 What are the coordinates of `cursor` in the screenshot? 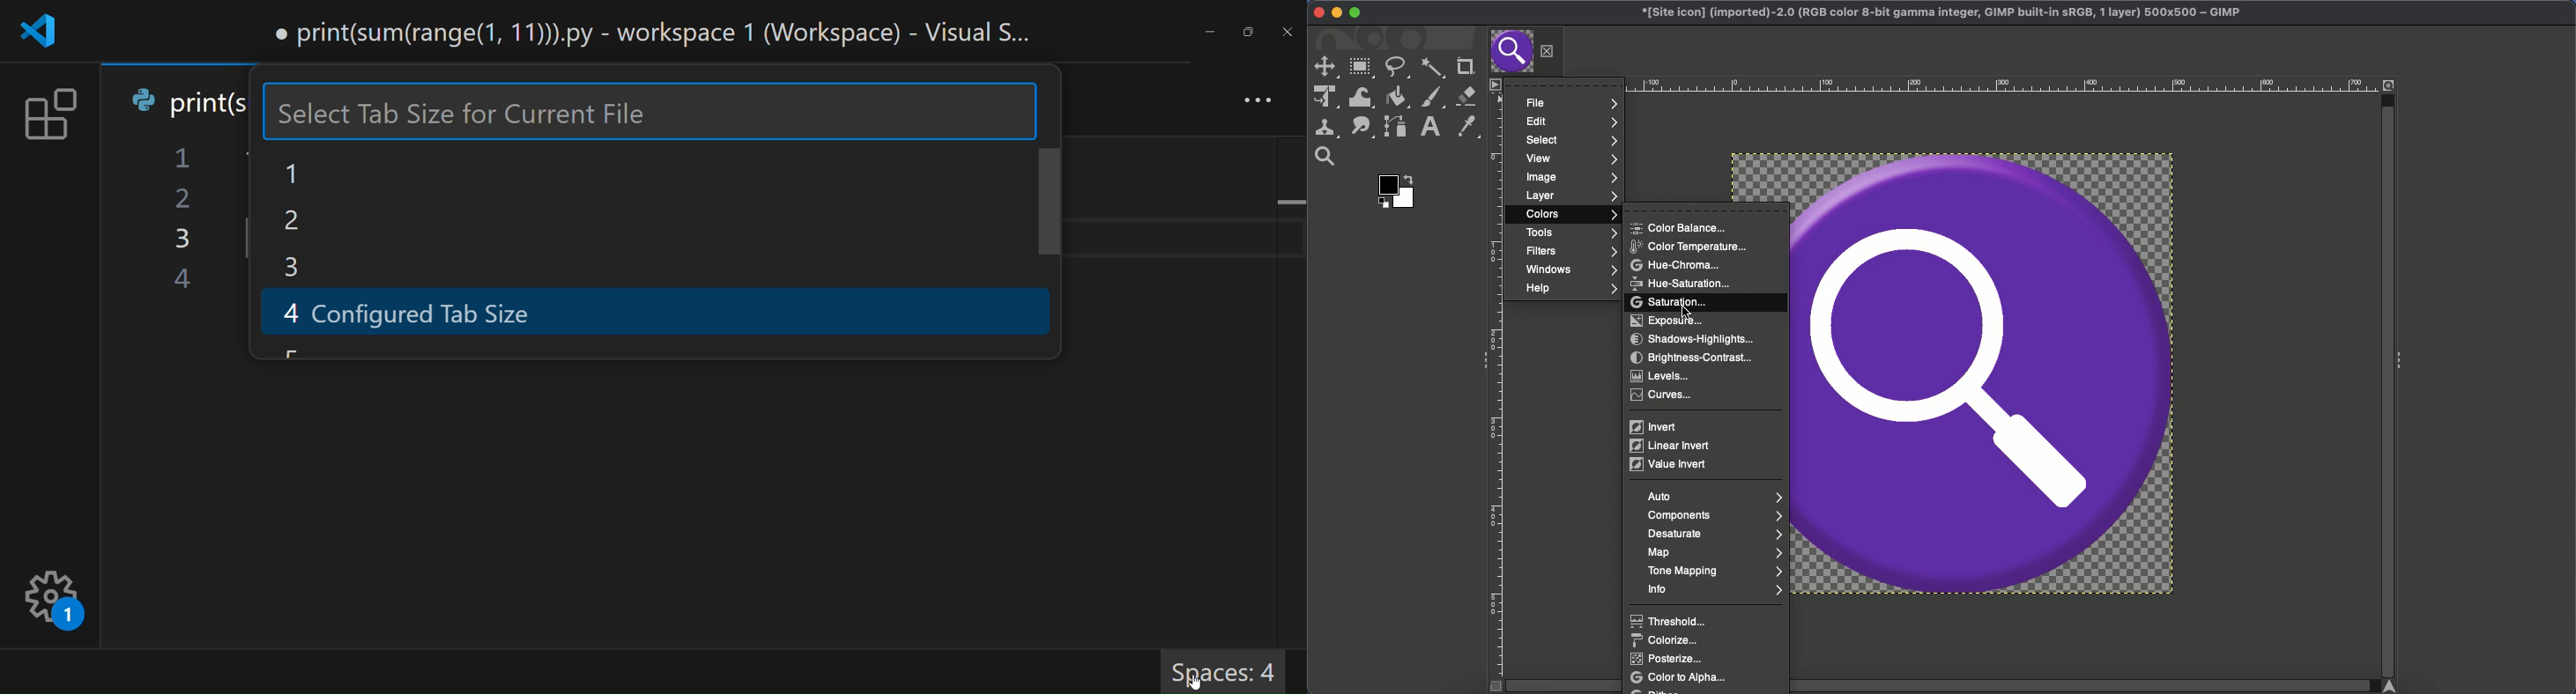 It's located at (1193, 663).